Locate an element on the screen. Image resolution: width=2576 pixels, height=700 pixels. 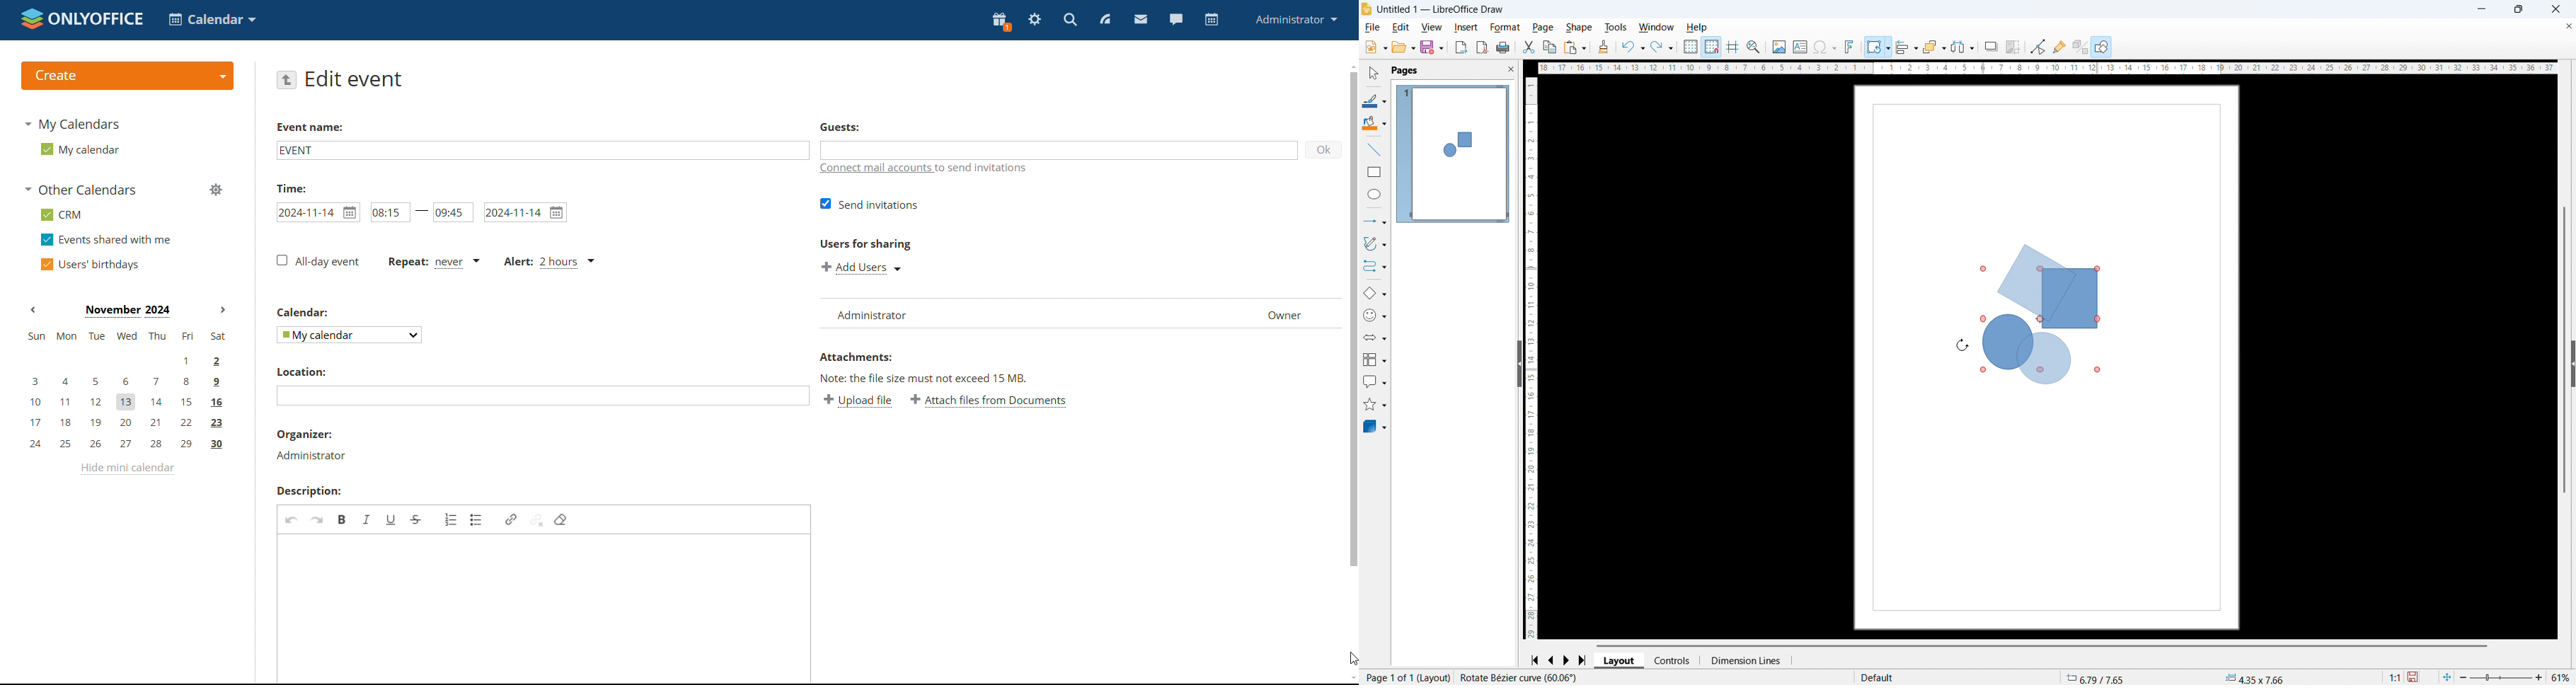
cursor is located at coordinates (1350, 659).